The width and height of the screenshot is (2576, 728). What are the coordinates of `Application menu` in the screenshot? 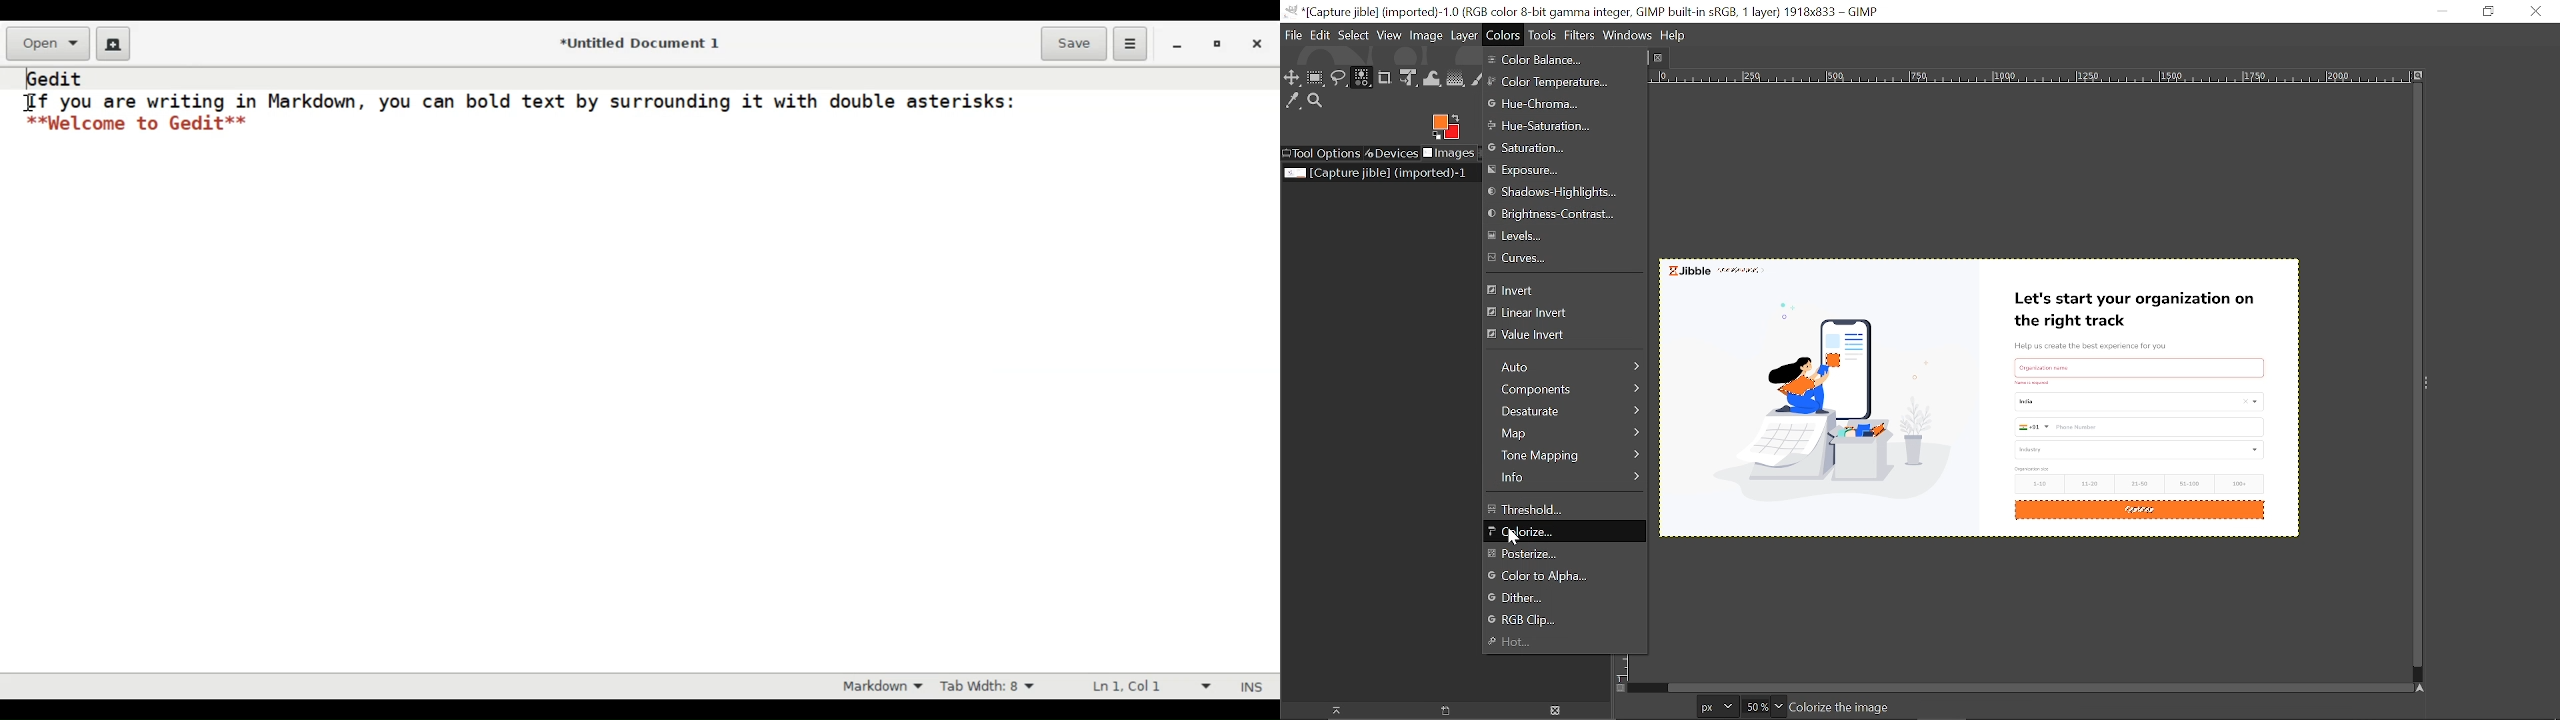 It's located at (1129, 43).